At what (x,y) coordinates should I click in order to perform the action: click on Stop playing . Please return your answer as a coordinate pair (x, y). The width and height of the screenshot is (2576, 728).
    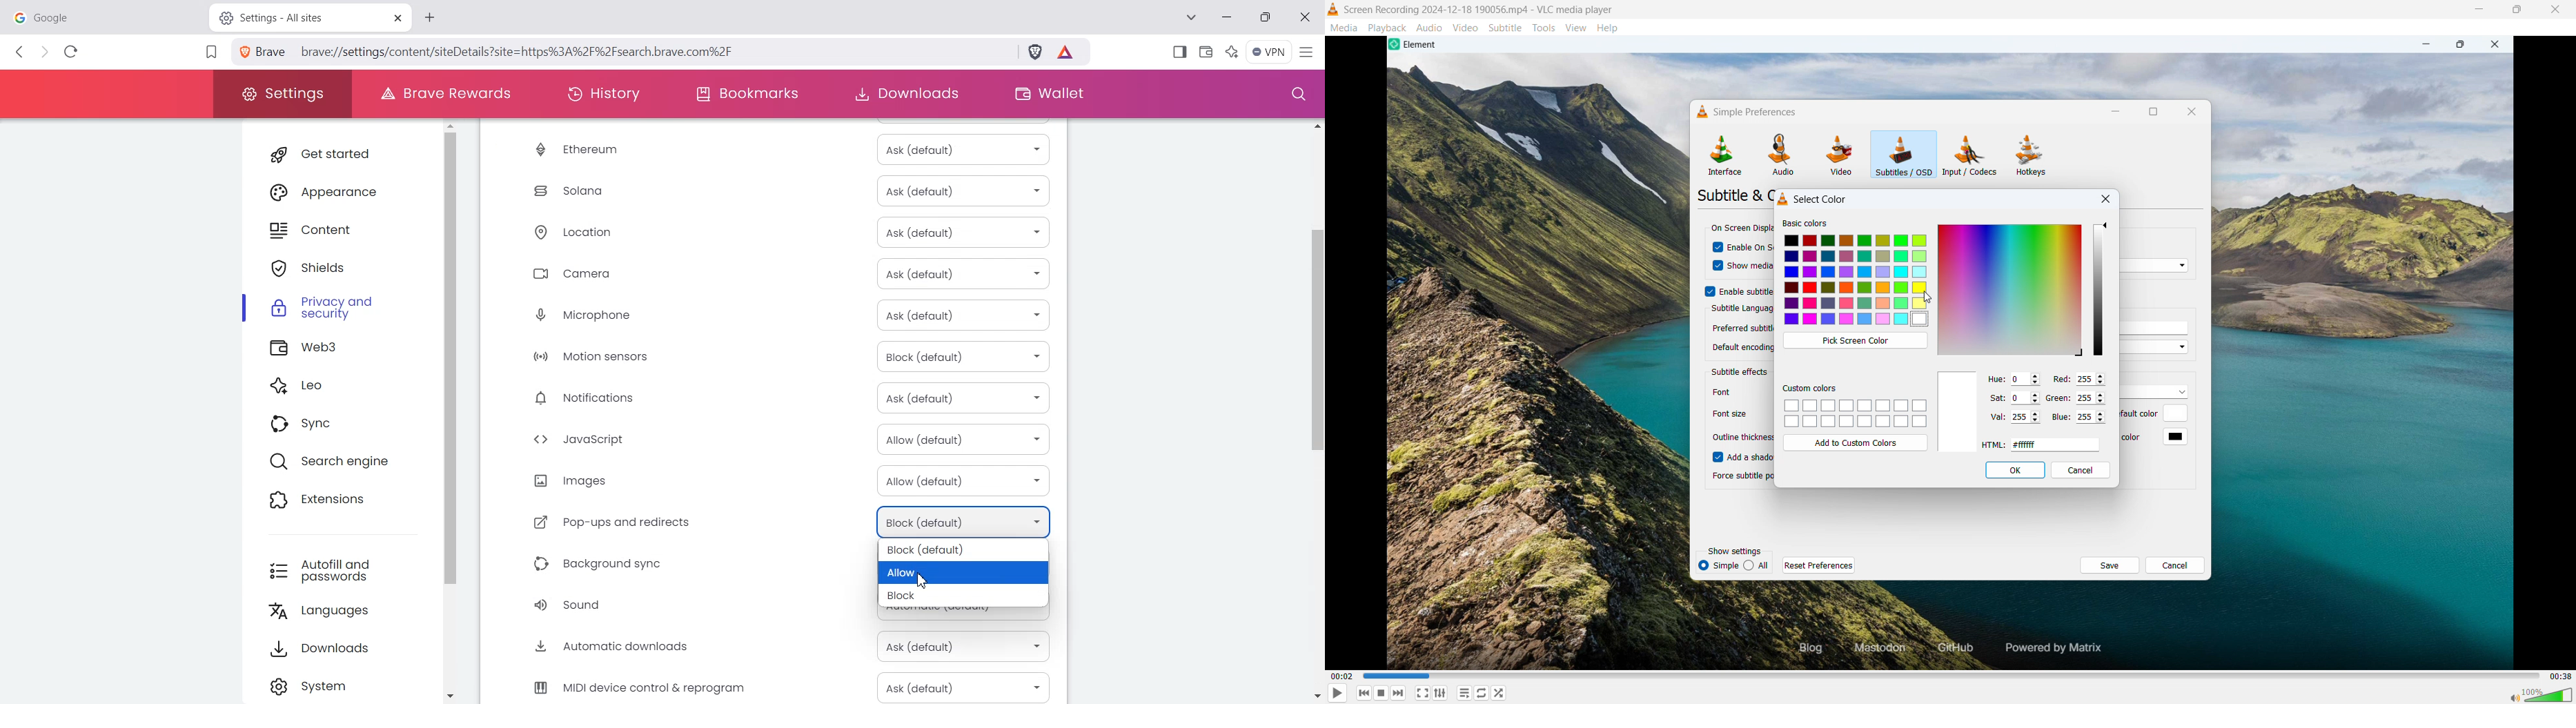
    Looking at the image, I should click on (1365, 693).